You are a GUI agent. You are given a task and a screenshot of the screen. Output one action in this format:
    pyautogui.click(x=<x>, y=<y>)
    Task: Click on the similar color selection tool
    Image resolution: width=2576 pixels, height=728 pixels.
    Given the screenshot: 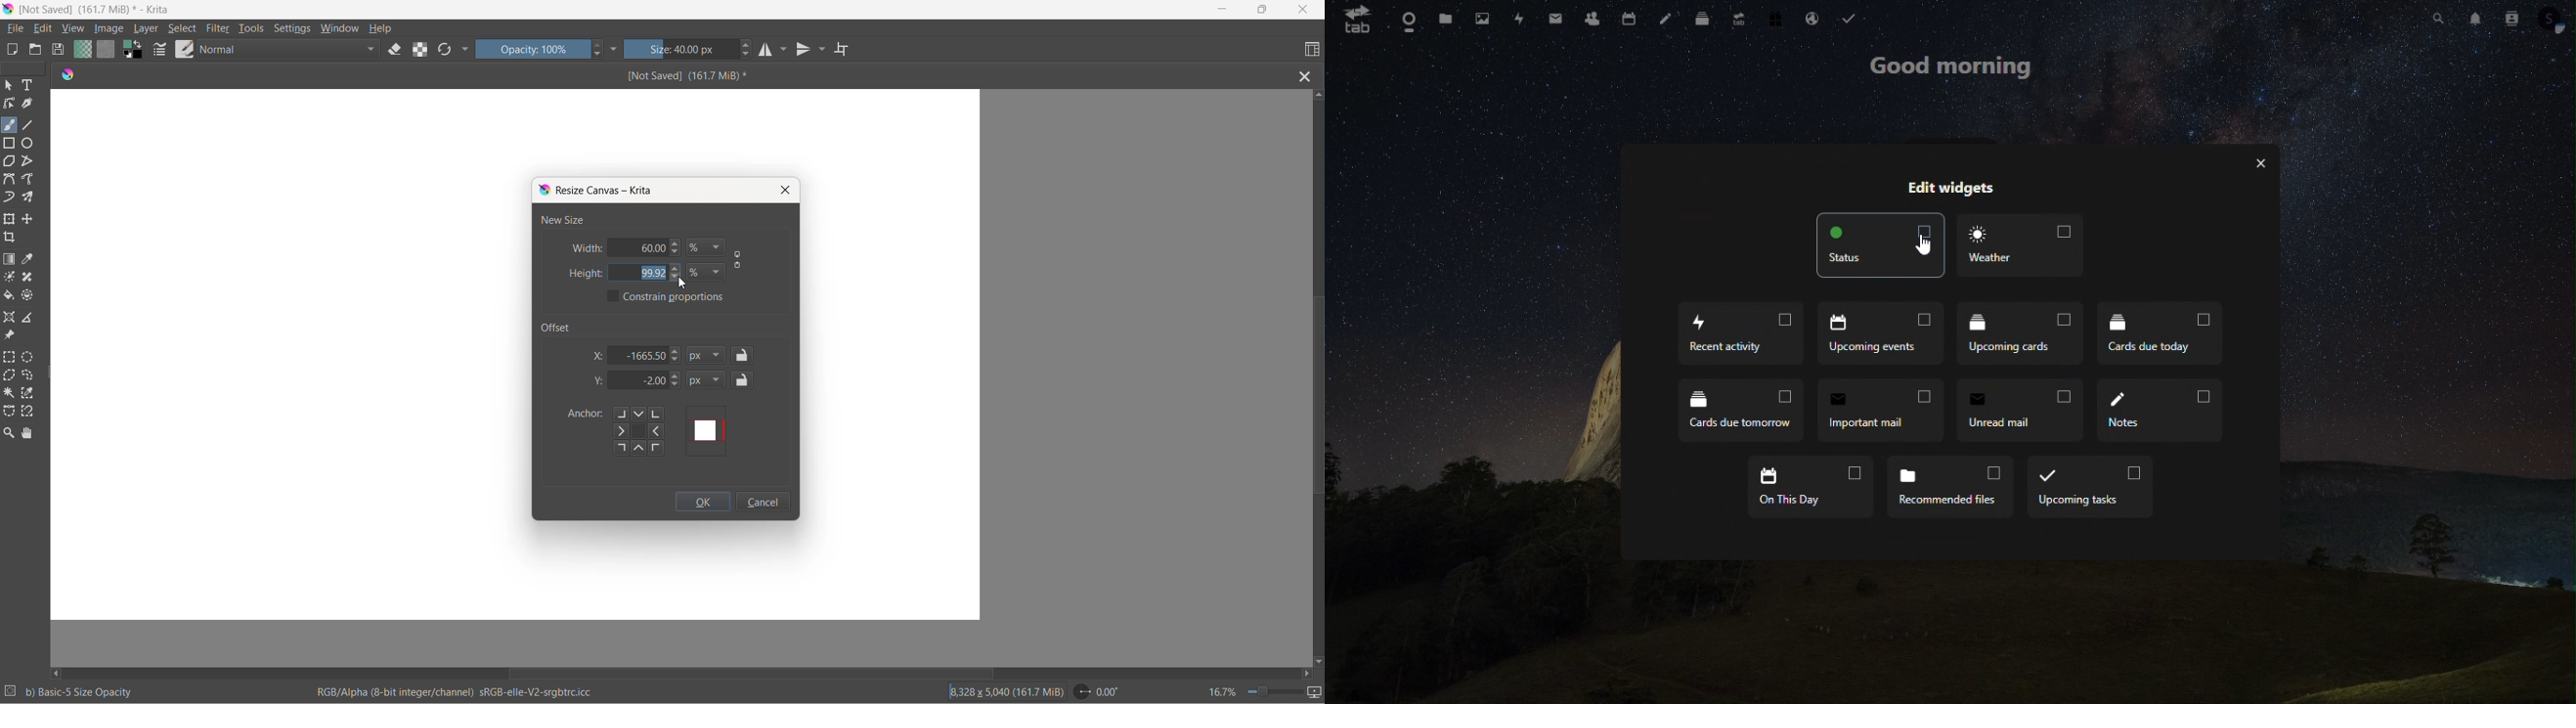 What is the action you would take?
    pyautogui.click(x=30, y=395)
    